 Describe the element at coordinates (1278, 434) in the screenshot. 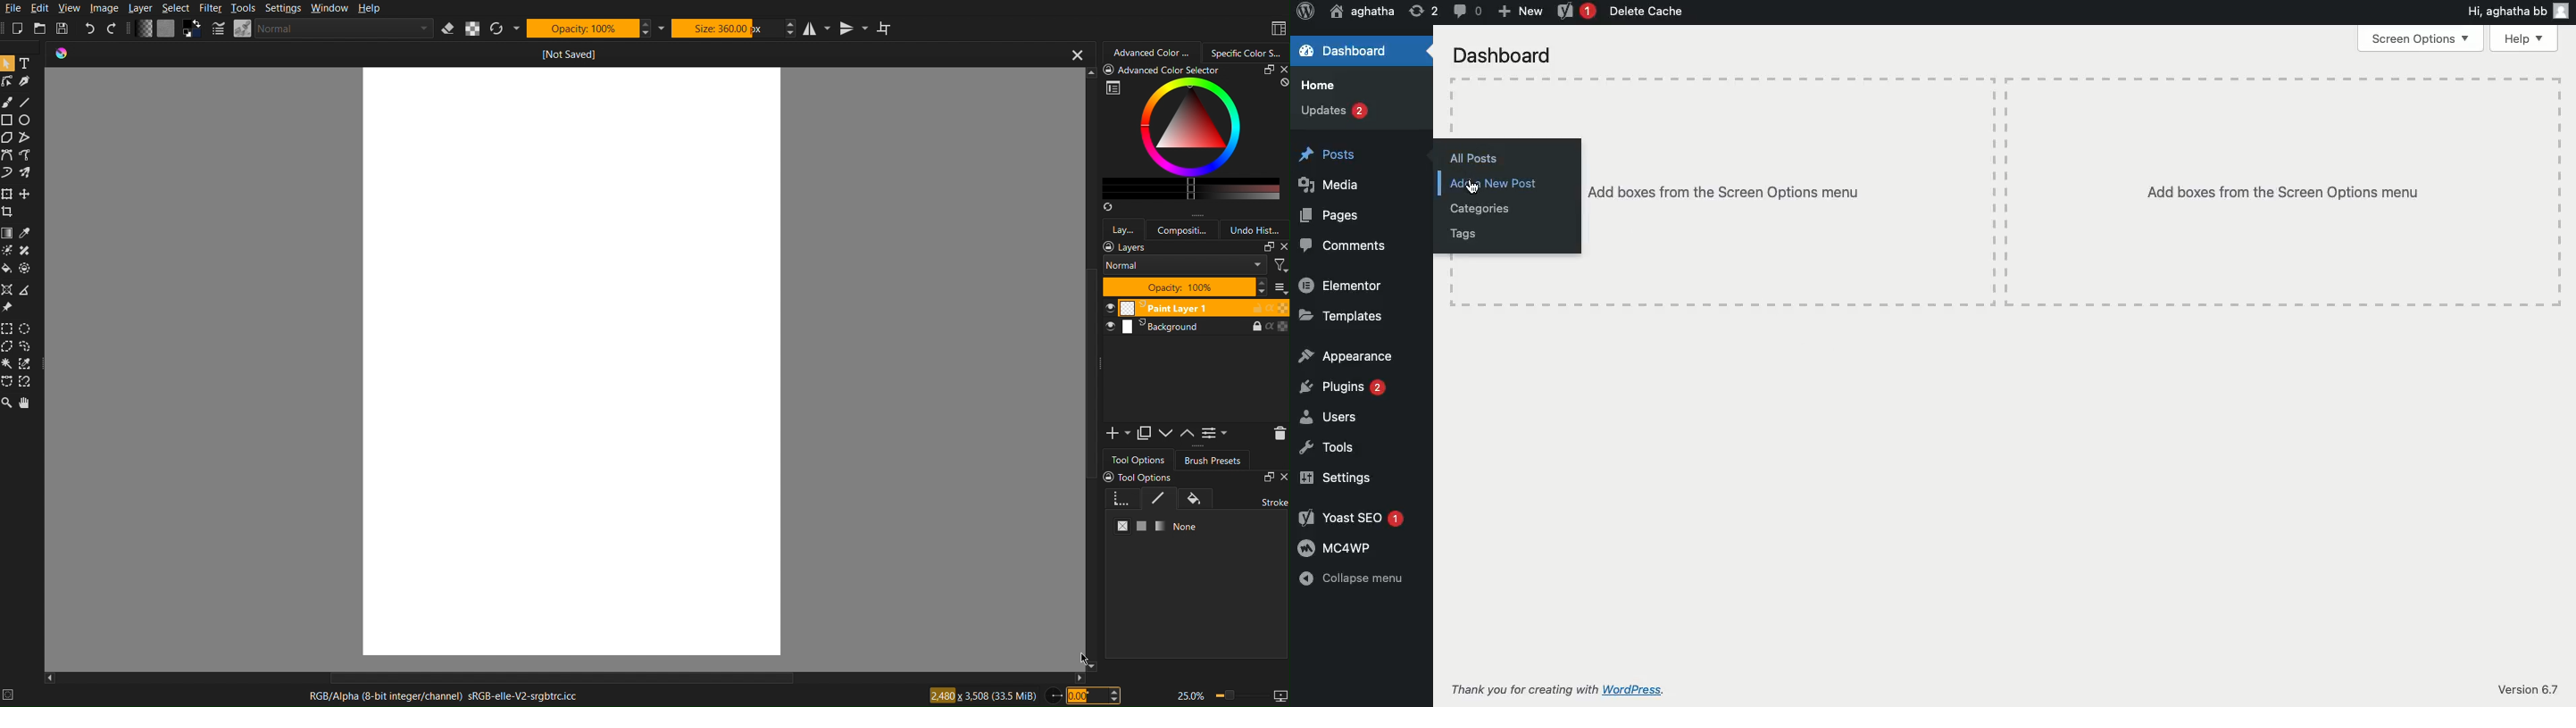

I see `Delete` at that location.